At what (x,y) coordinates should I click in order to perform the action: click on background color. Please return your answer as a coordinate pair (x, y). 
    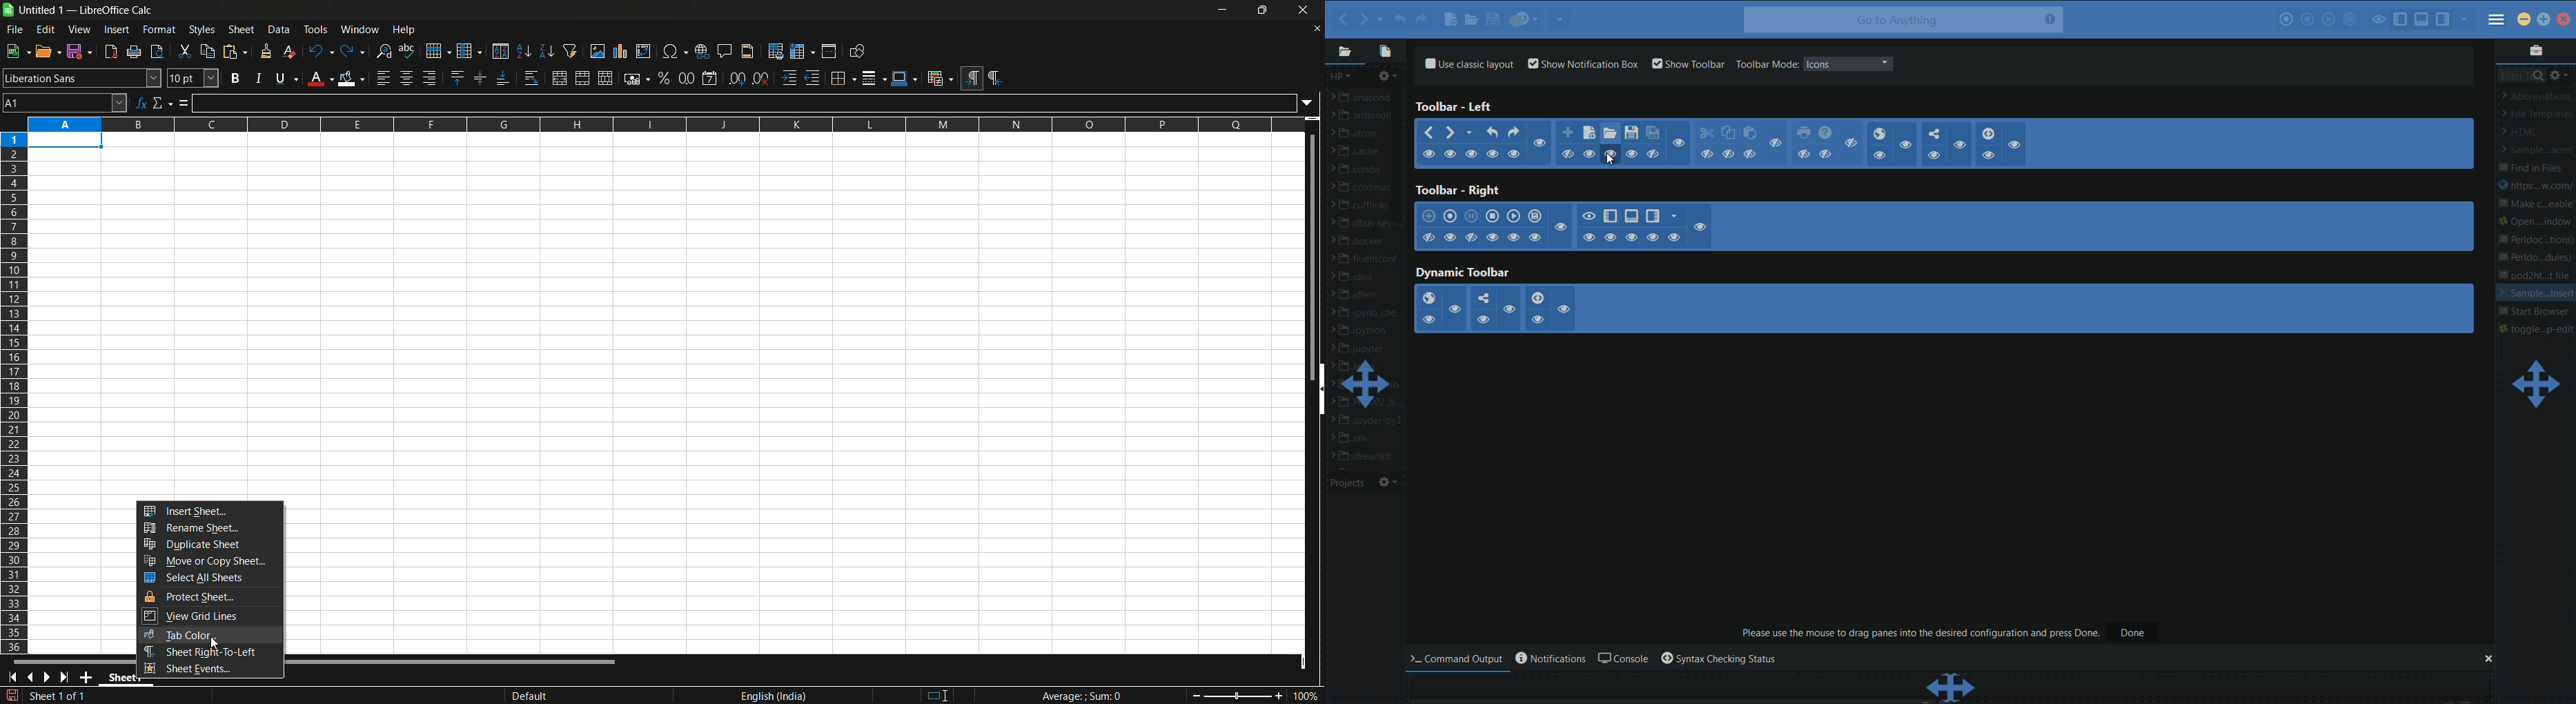
    Looking at the image, I should click on (353, 79).